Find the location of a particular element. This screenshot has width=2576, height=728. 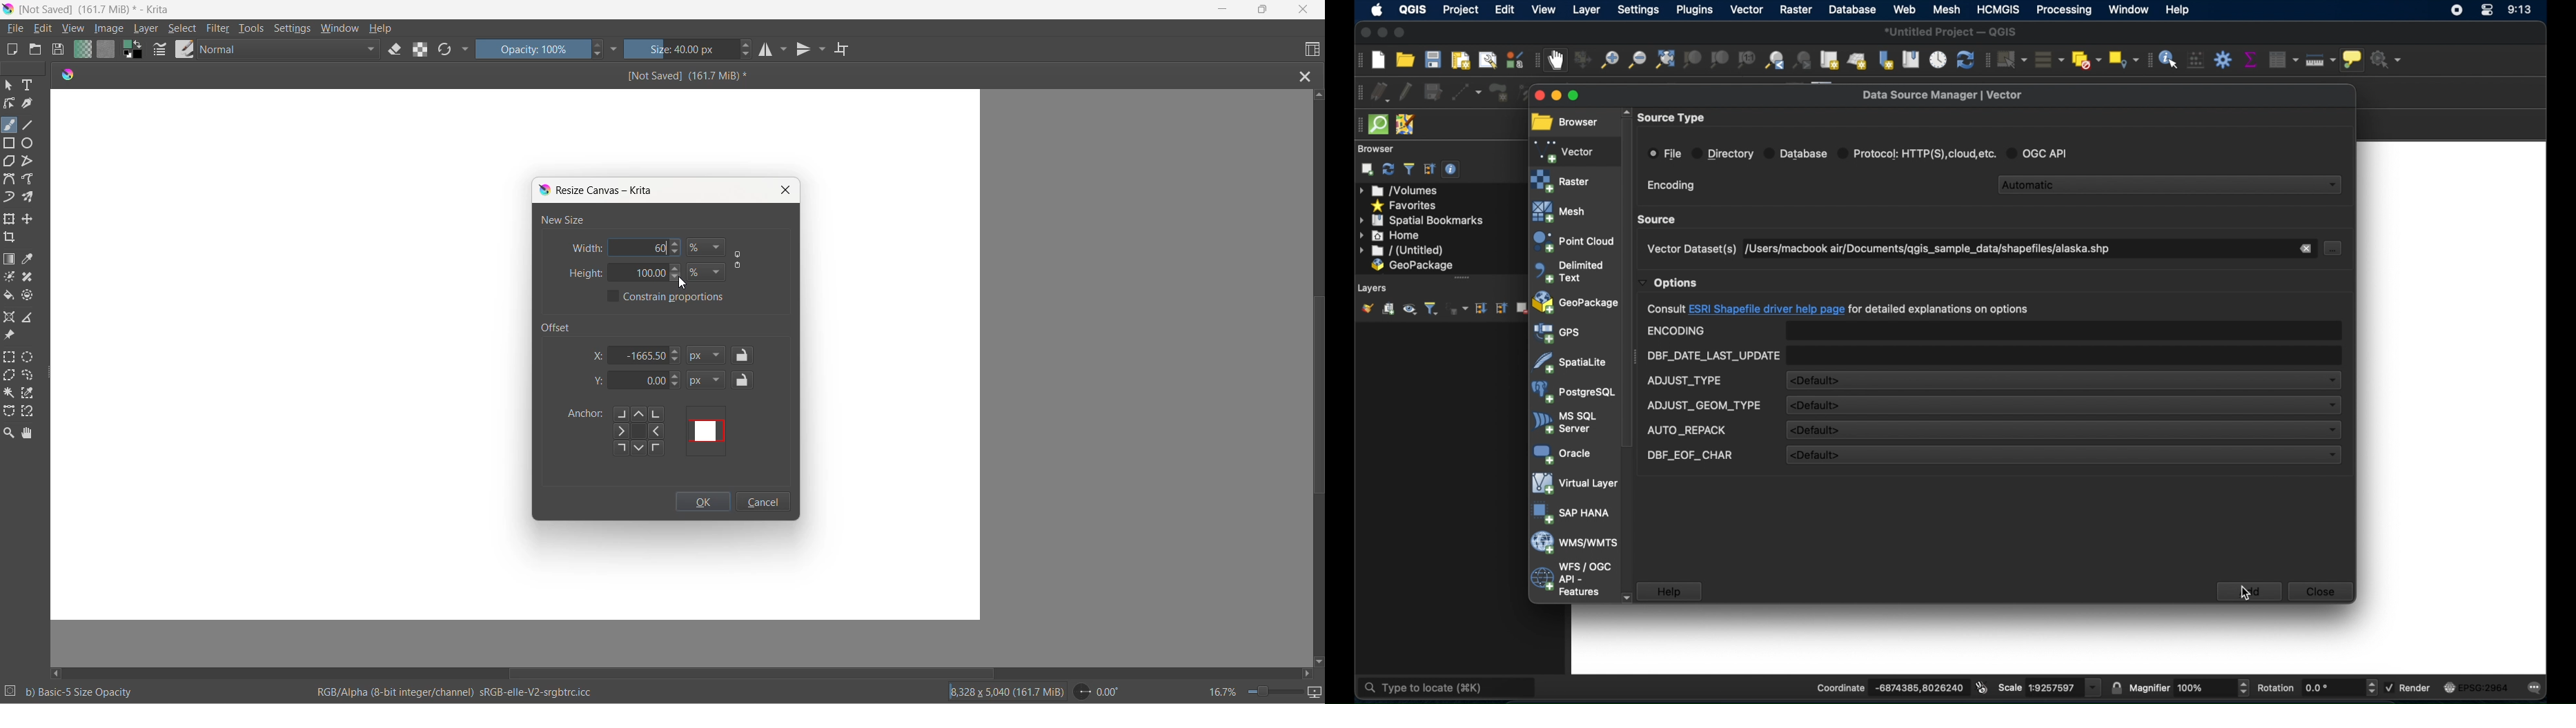

toggle editing is located at coordinates (1404, 91).